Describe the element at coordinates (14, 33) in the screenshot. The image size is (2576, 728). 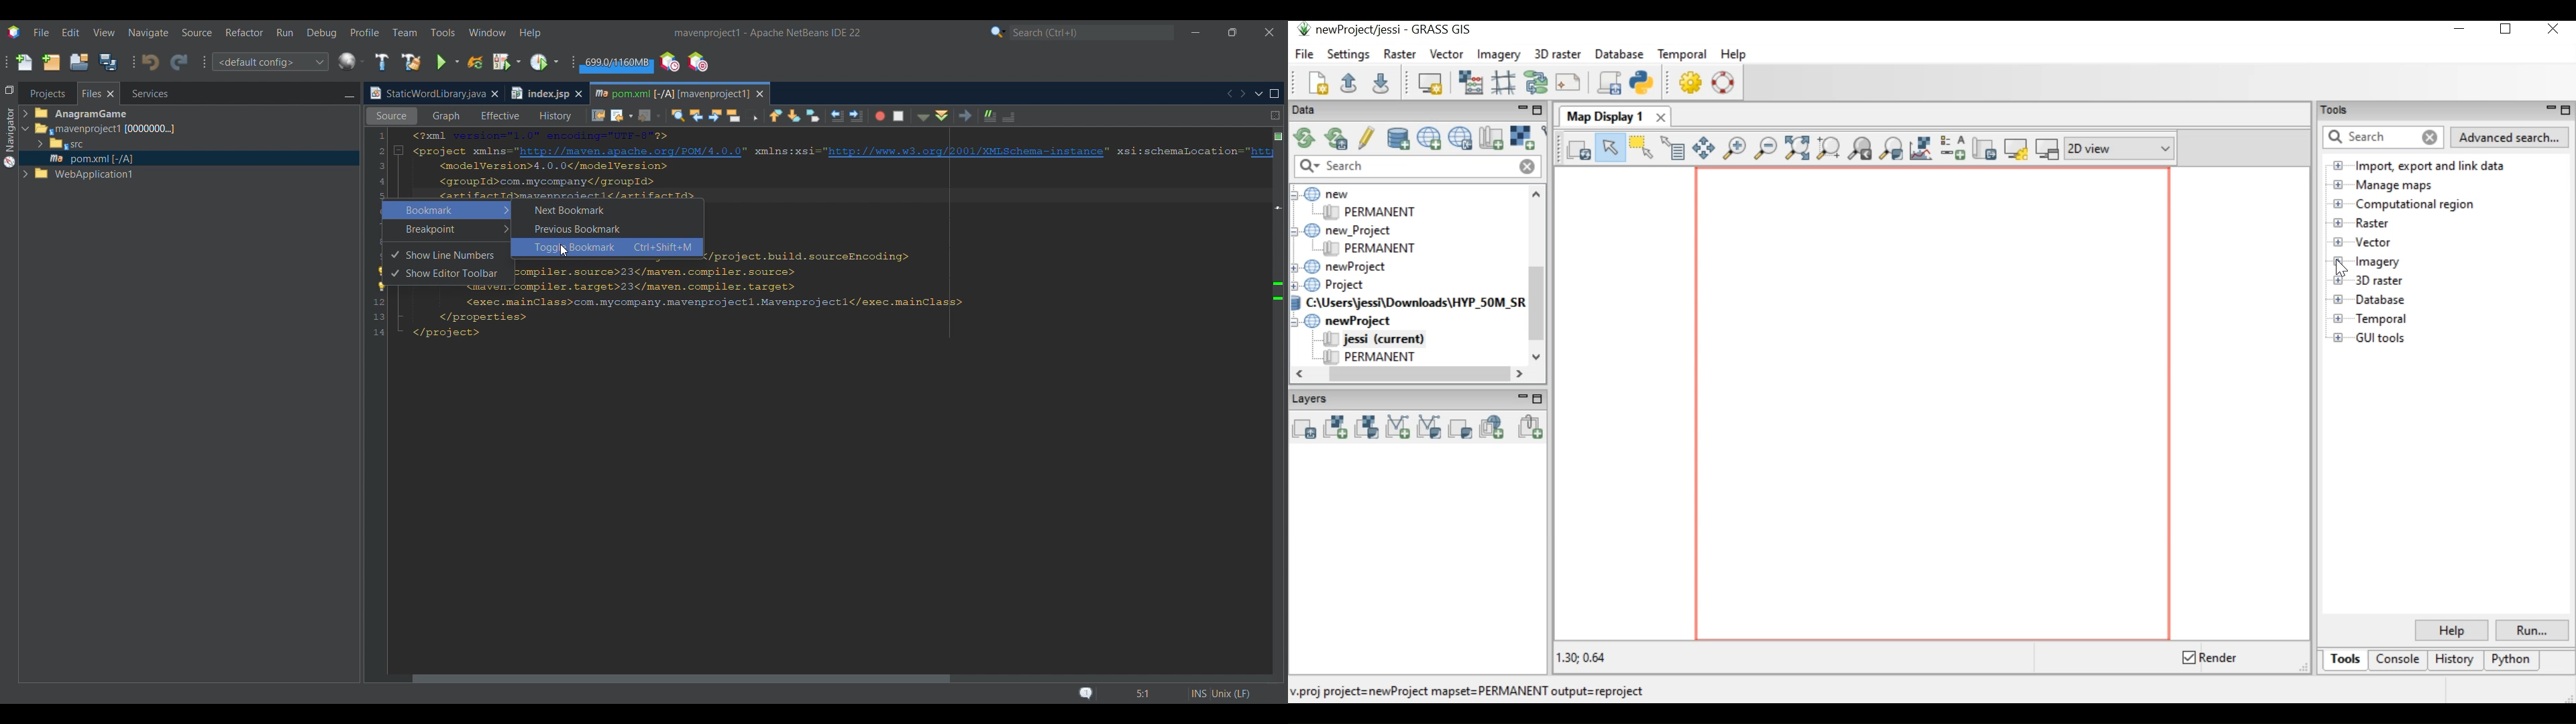
I see `Software logo` at that location.